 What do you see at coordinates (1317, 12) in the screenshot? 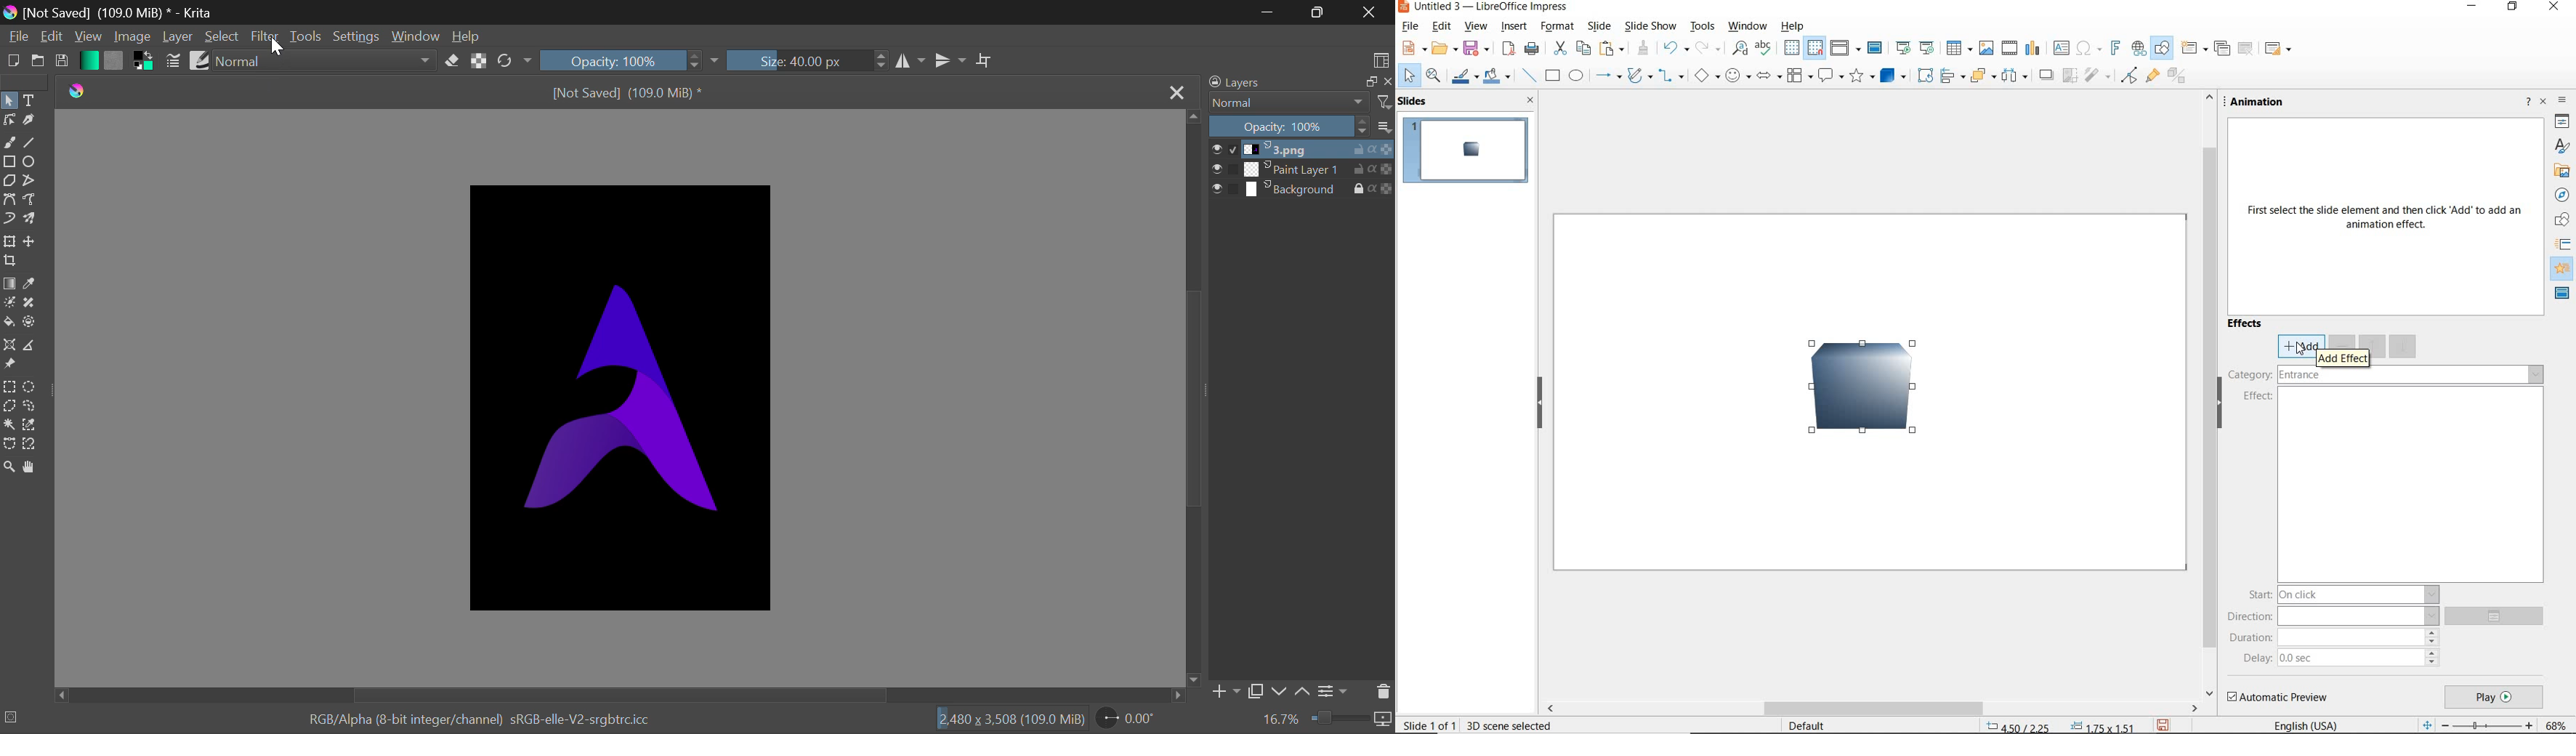
I see `Minimize` at bounding box center [1317, 12].